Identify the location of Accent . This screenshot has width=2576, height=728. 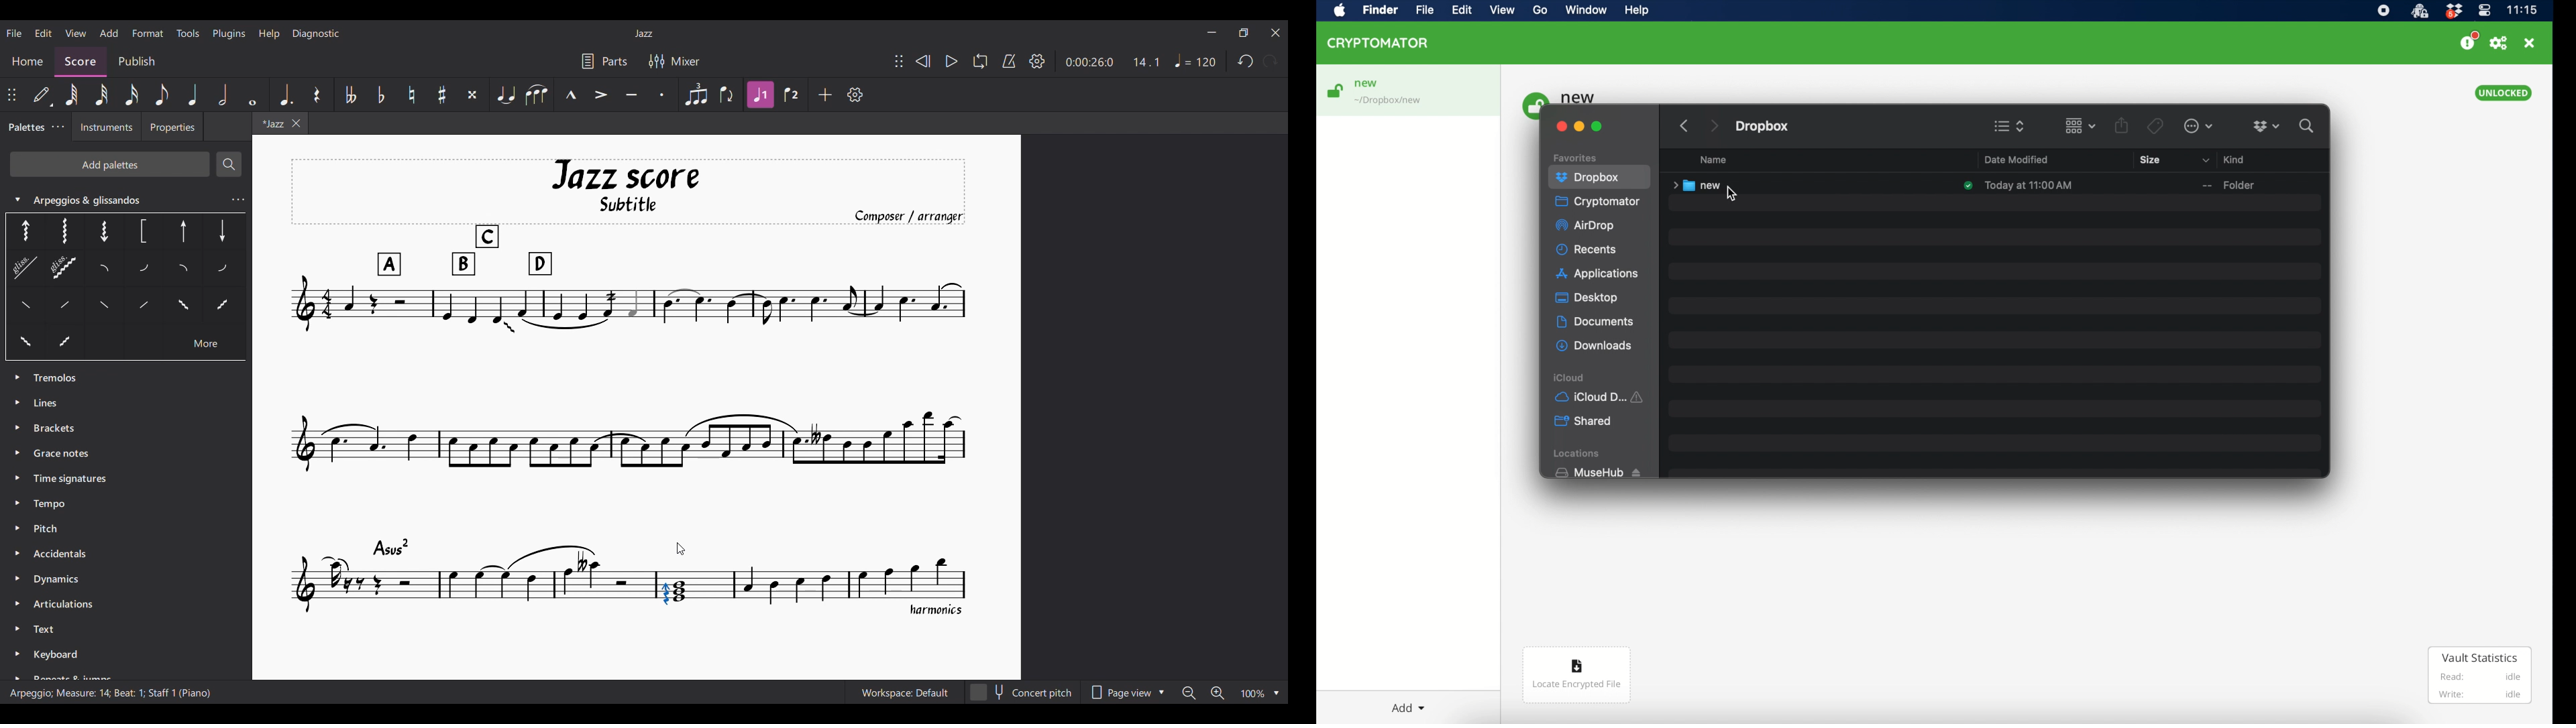
(600, 95).